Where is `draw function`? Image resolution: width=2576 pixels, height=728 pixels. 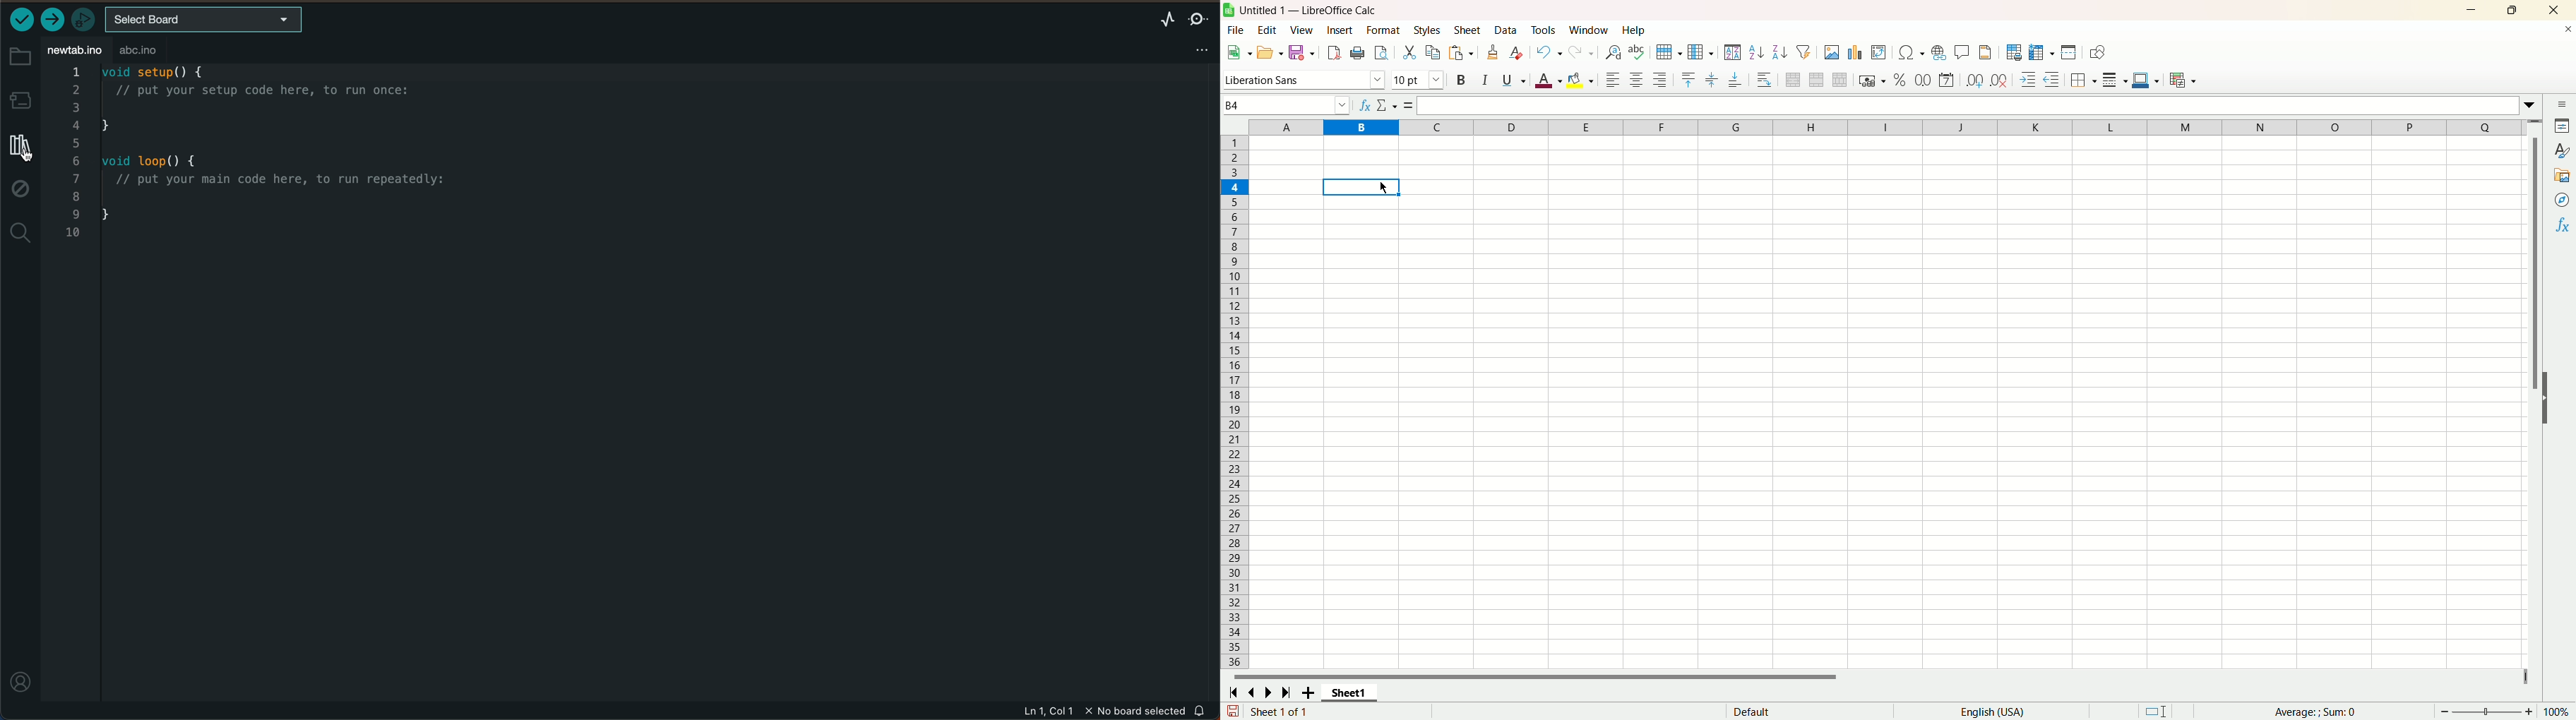 draw function is located at coordinates (2098, 54).